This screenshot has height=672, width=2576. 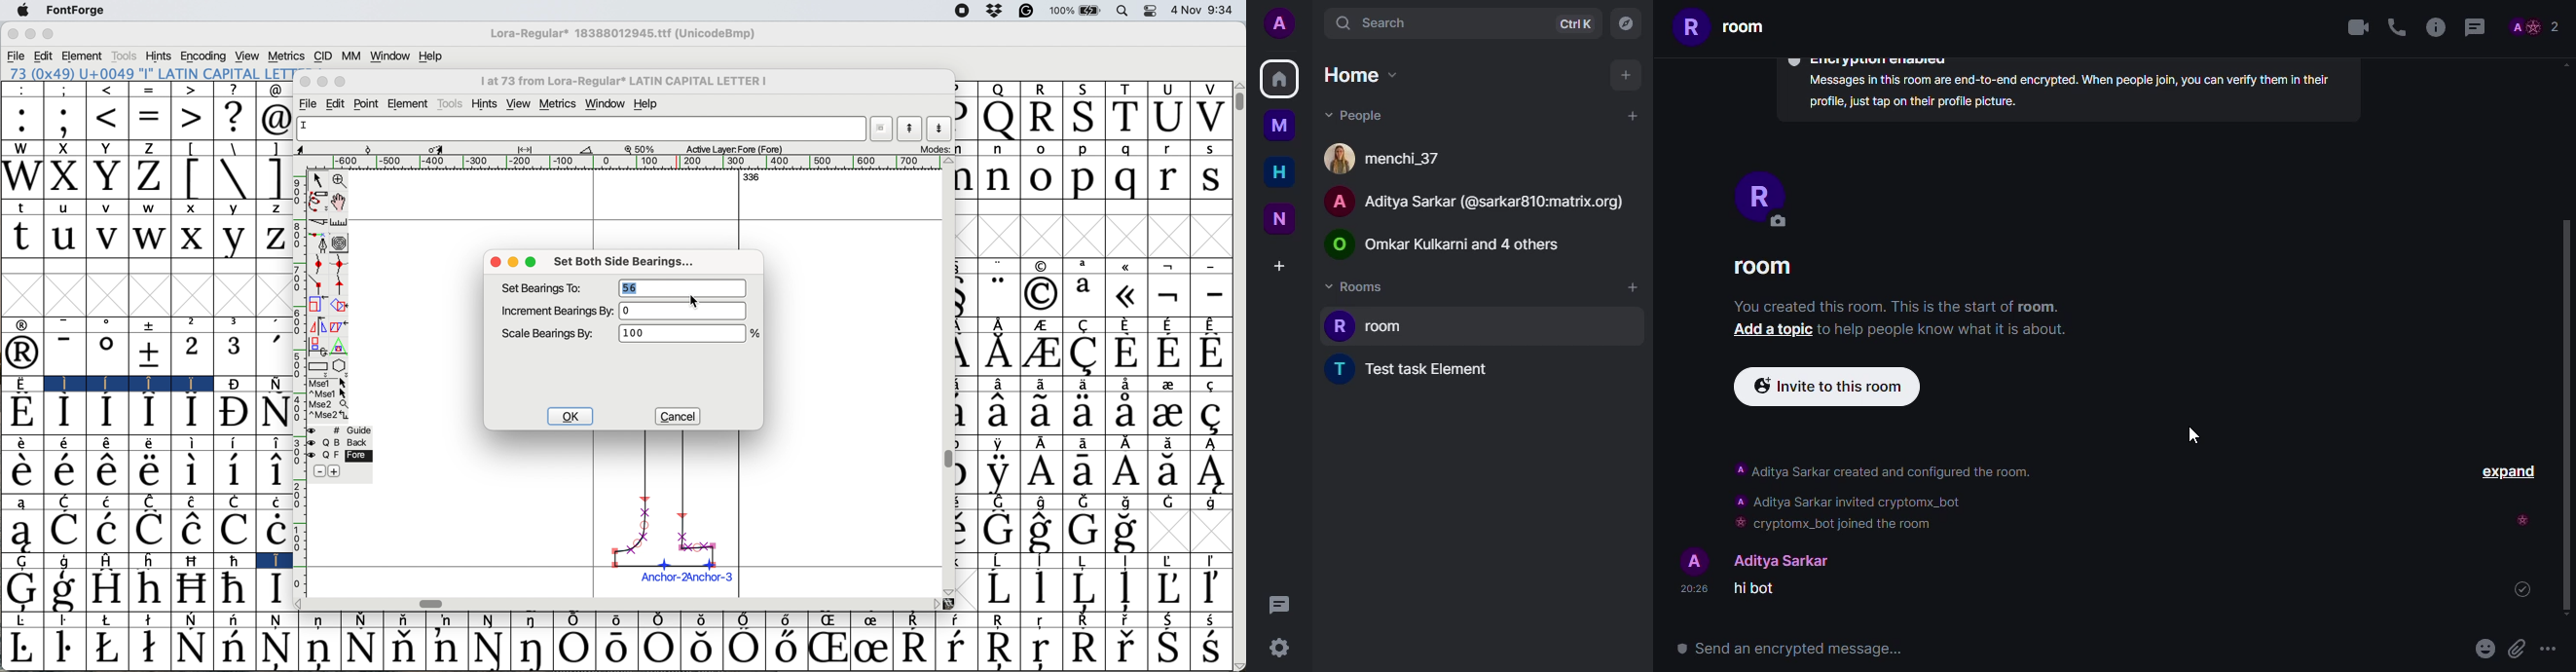 I want to click on Symbol, so click(x=66, y=621).